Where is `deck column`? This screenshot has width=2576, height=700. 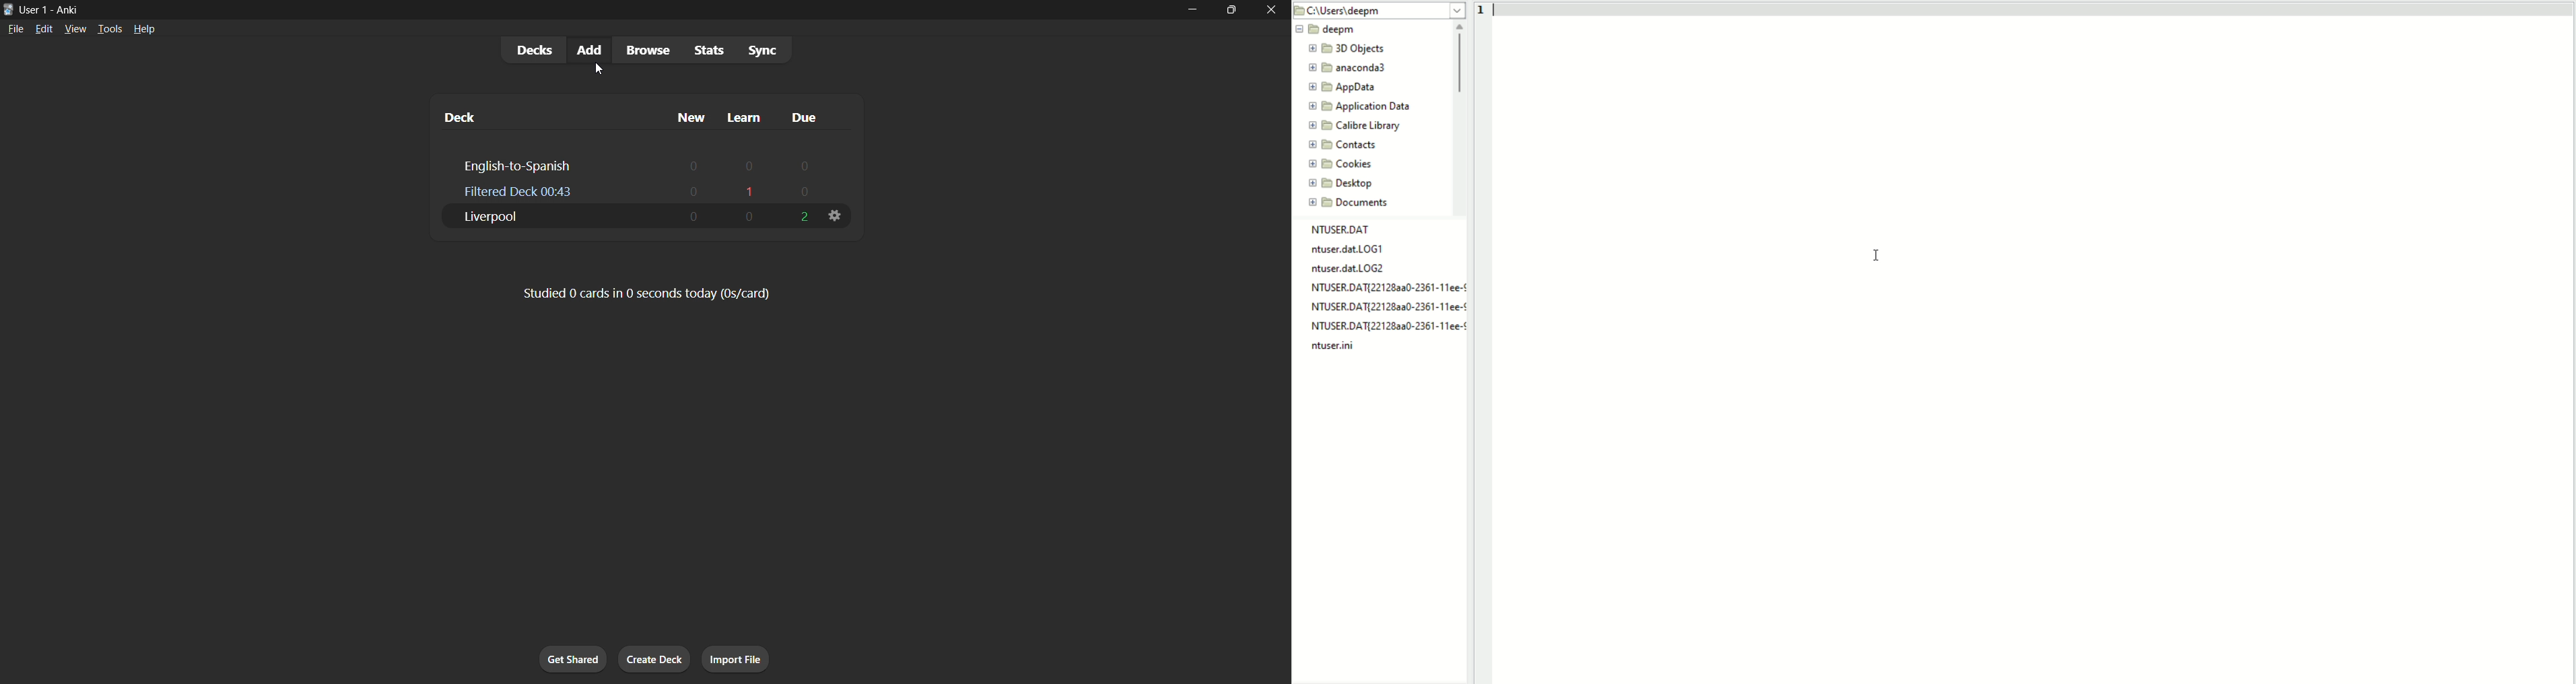 deck column is located at coordinates (543, 116).